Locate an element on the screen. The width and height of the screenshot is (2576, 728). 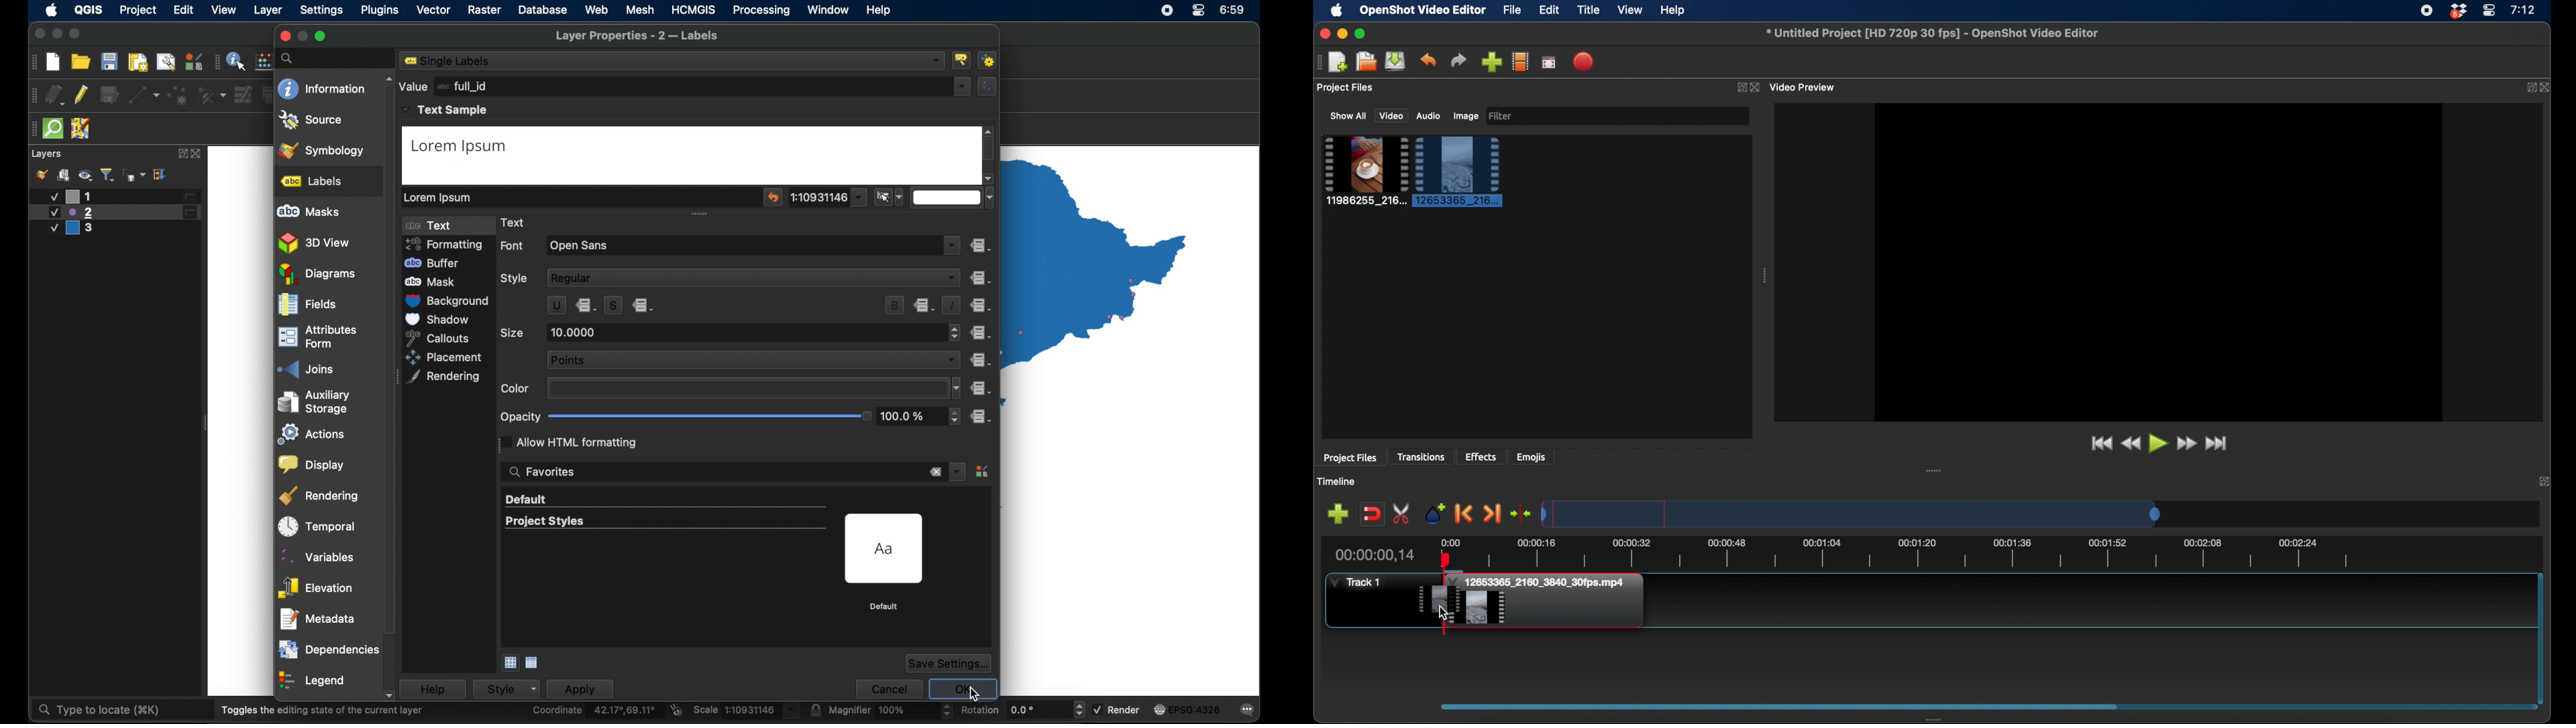
current edits is located at coordinates (54, 95).